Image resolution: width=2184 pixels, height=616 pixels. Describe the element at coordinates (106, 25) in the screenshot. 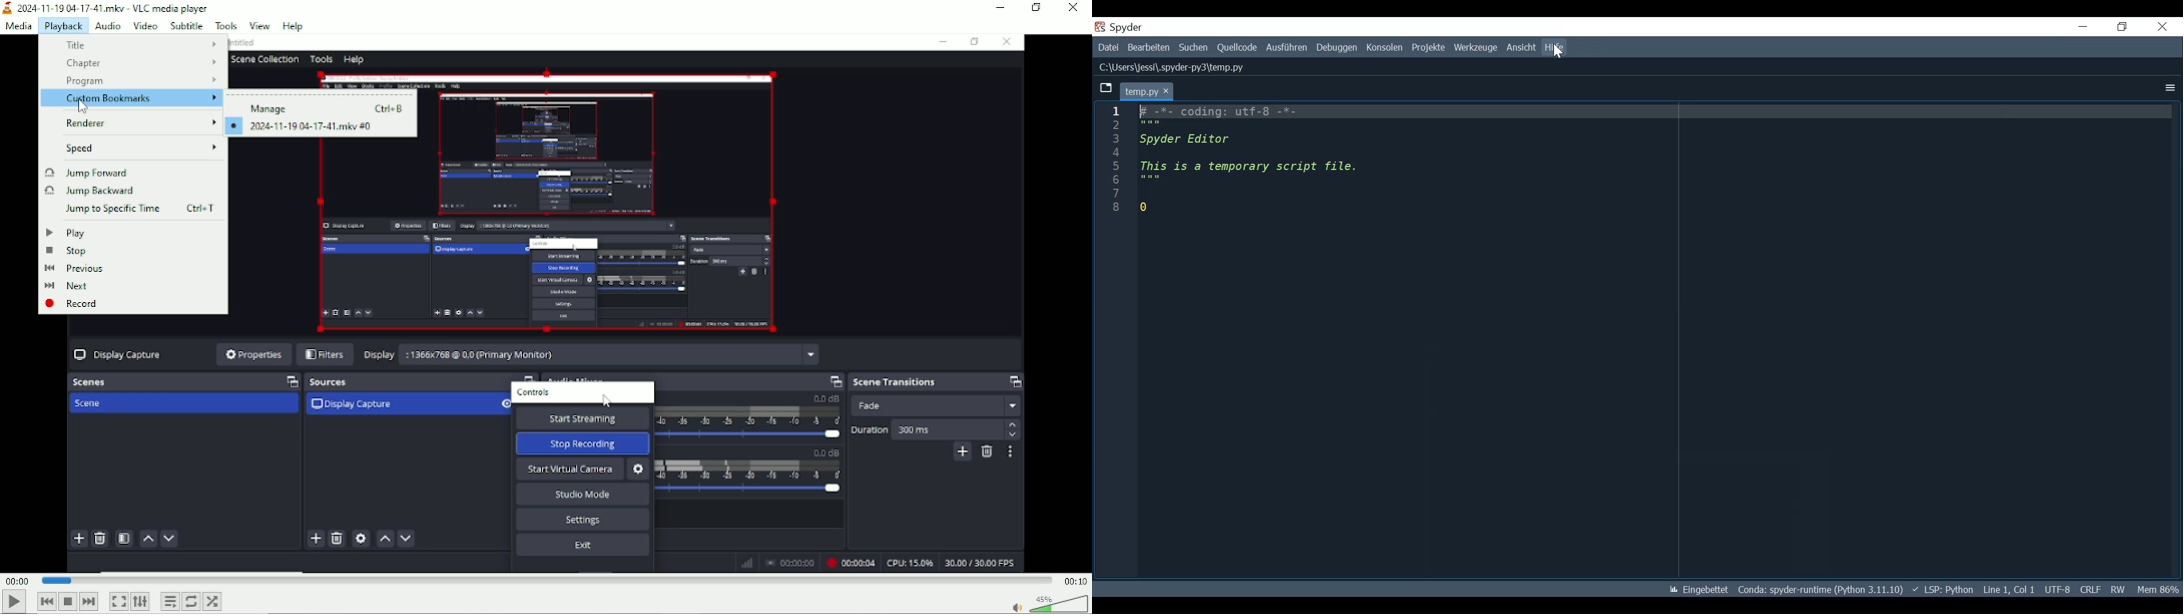

I see `Audio` at that location.